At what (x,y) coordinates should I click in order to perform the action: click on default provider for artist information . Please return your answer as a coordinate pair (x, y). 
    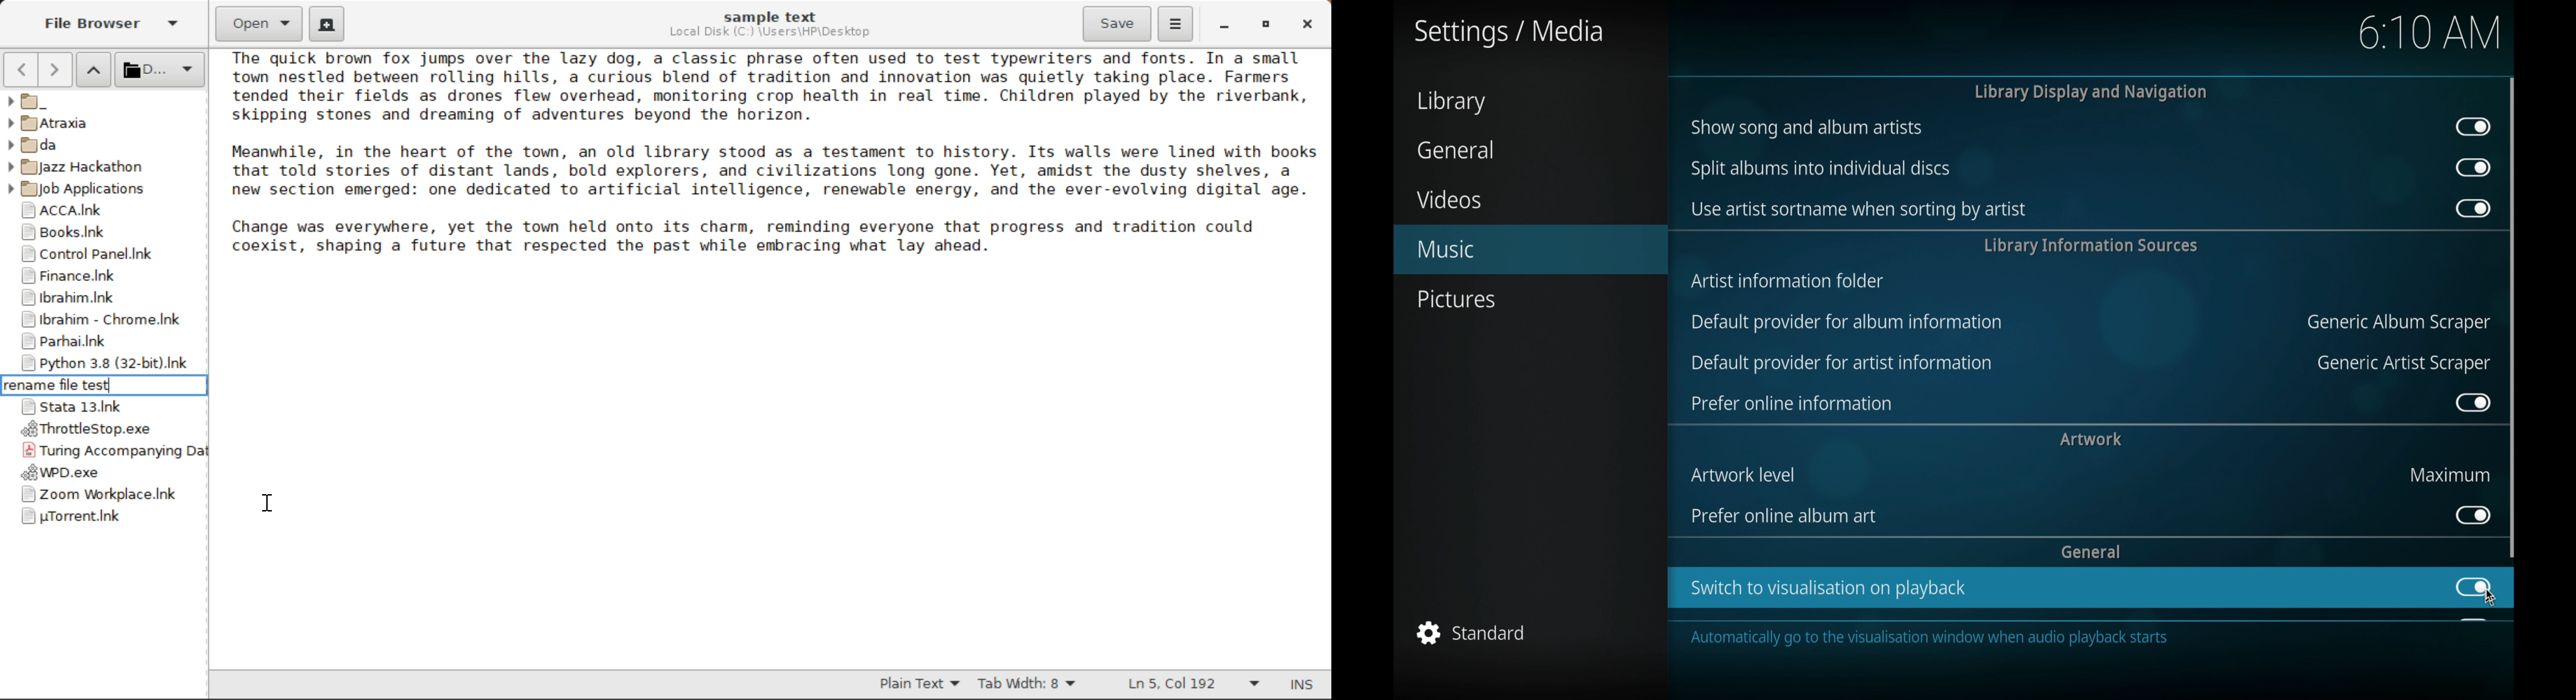
    Looking at the image, I should click on (1842, 364).